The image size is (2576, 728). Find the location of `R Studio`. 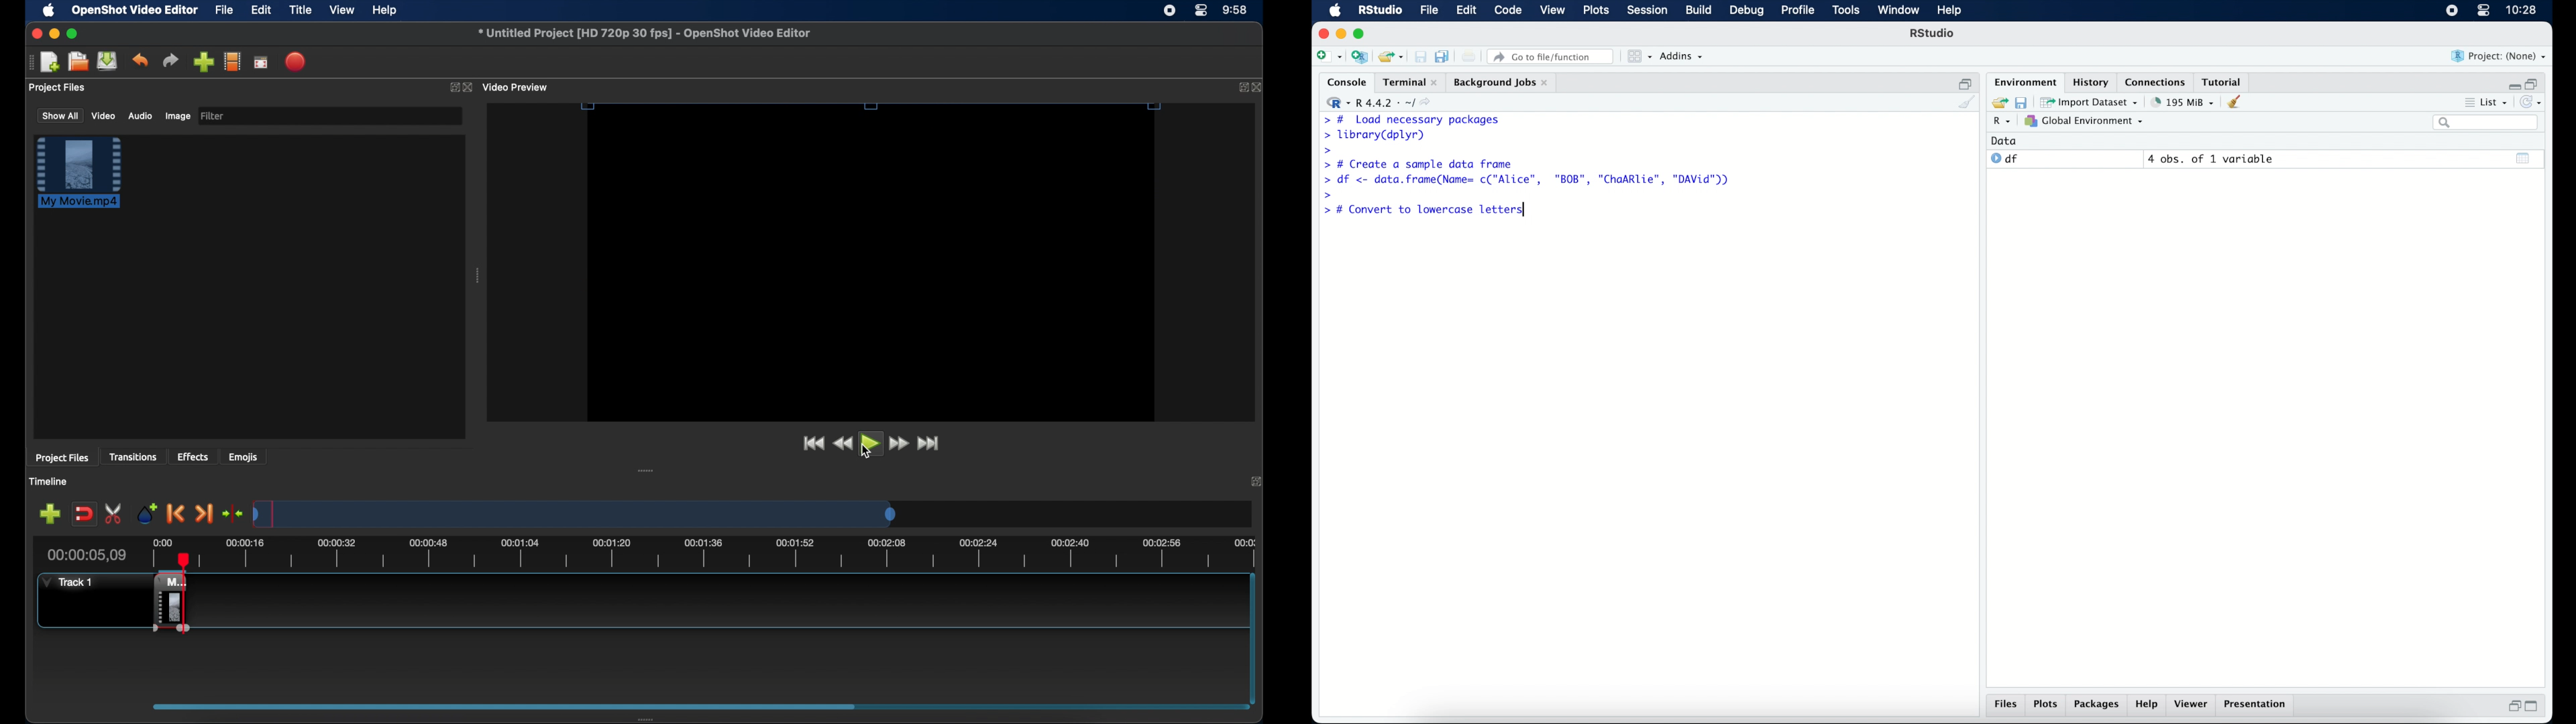

R Studio is located at coordinates (1380, 11).